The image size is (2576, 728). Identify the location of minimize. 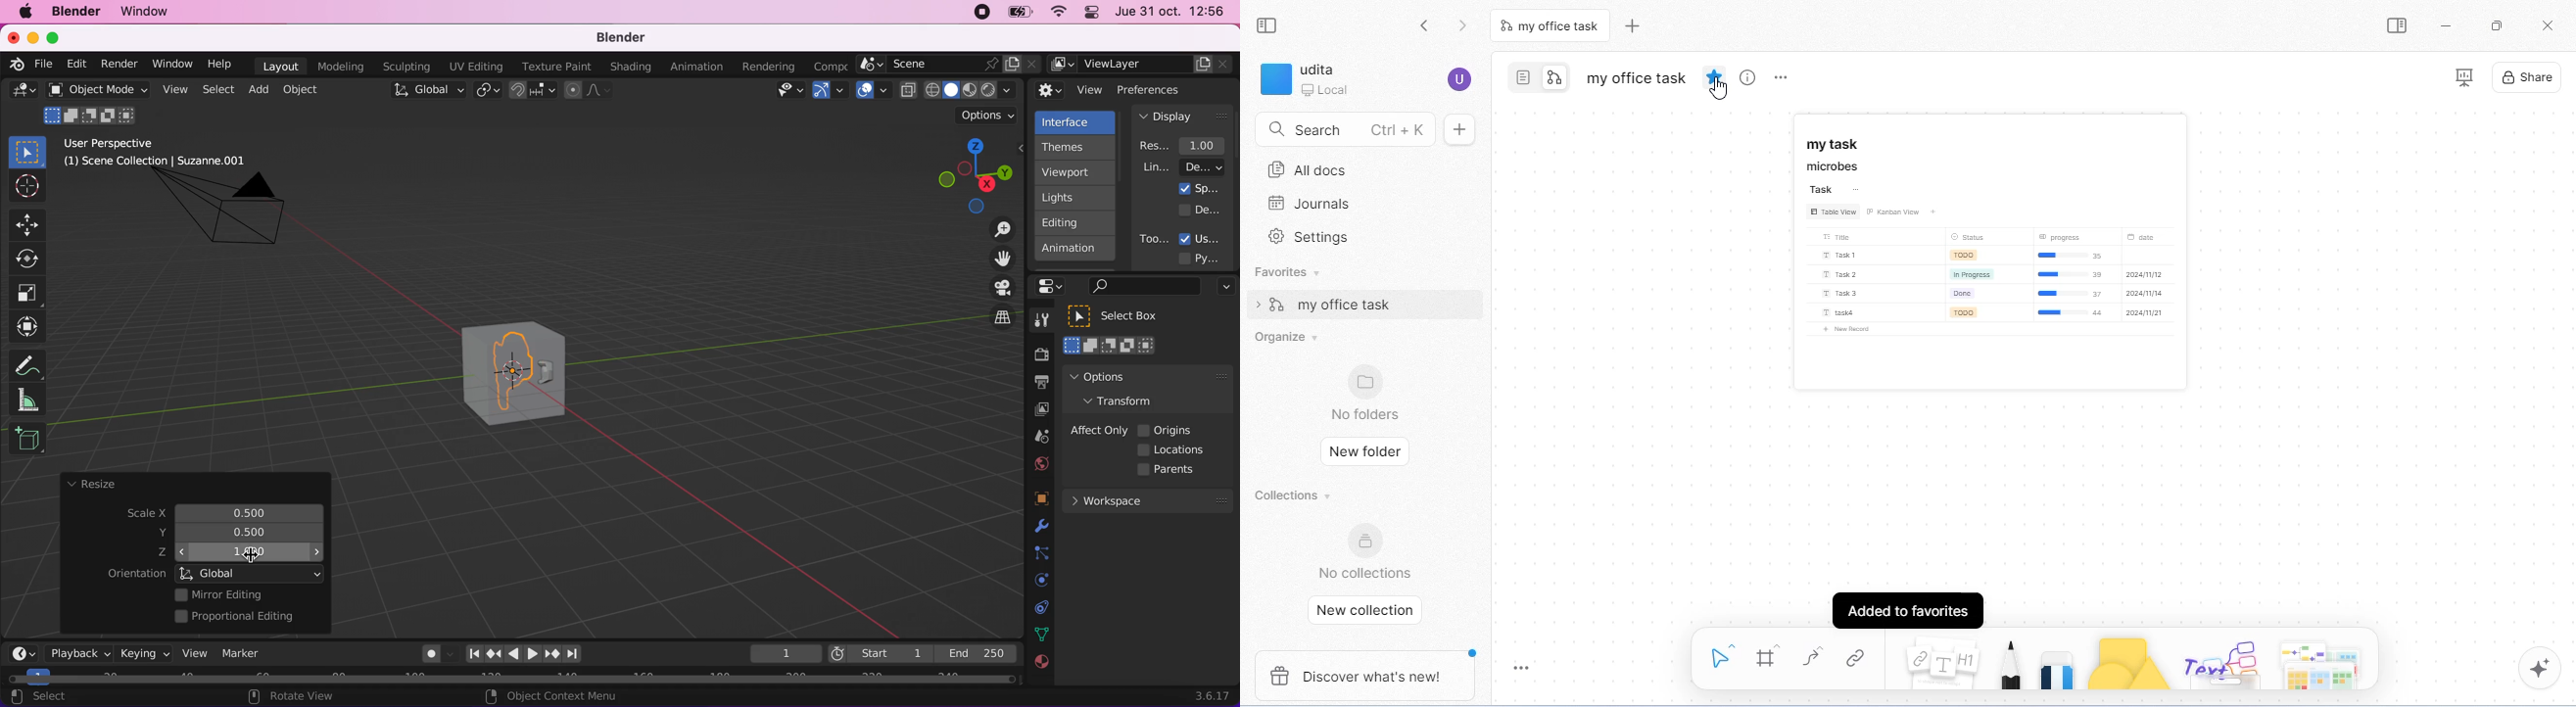
(31, 37).